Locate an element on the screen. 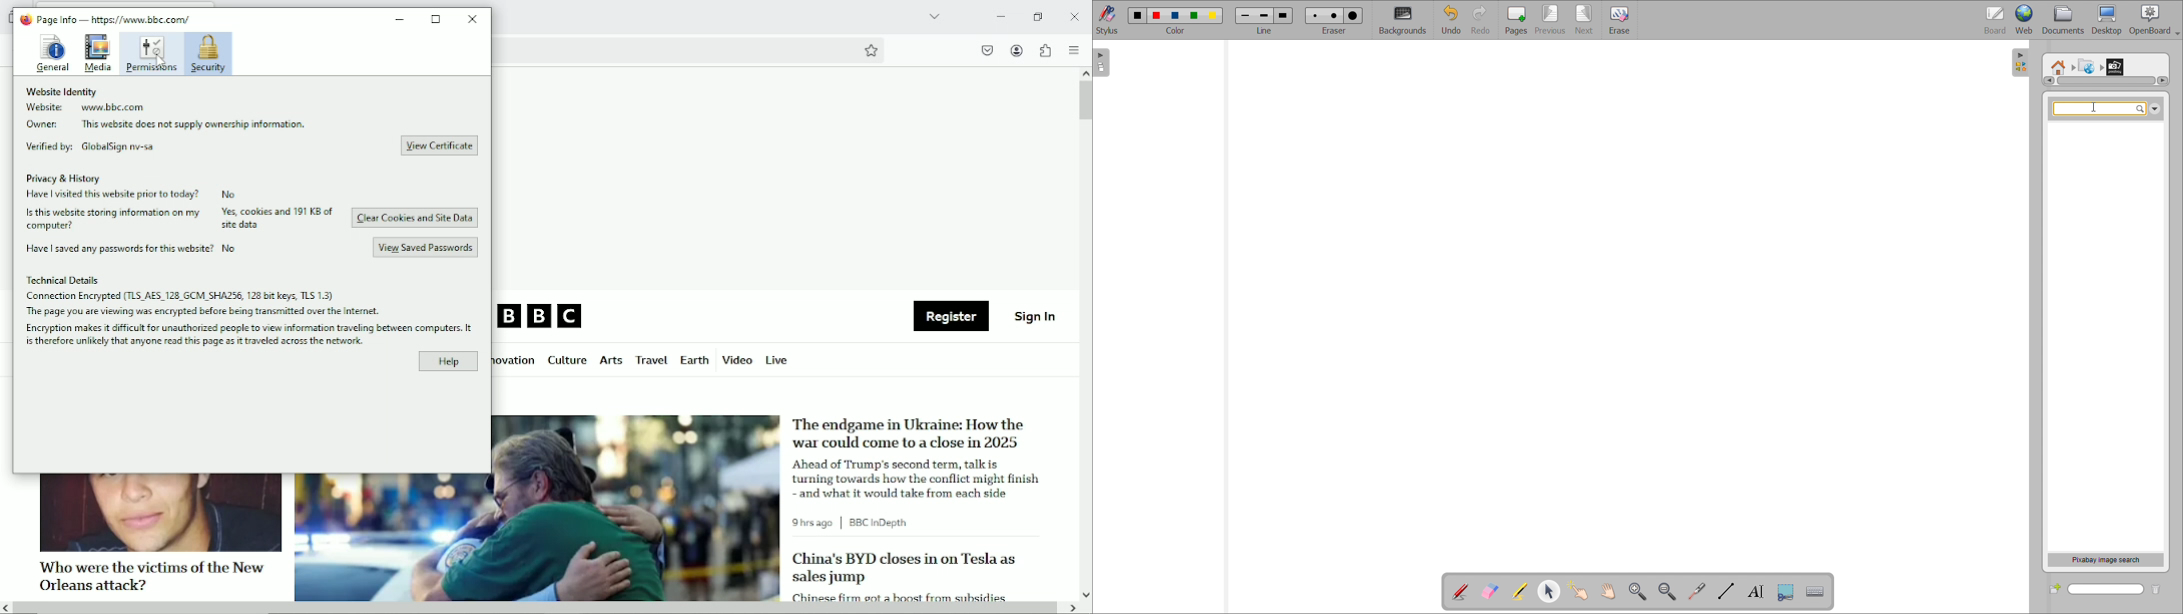  Horizontal scrollbar is located at coordinates (537, 609).